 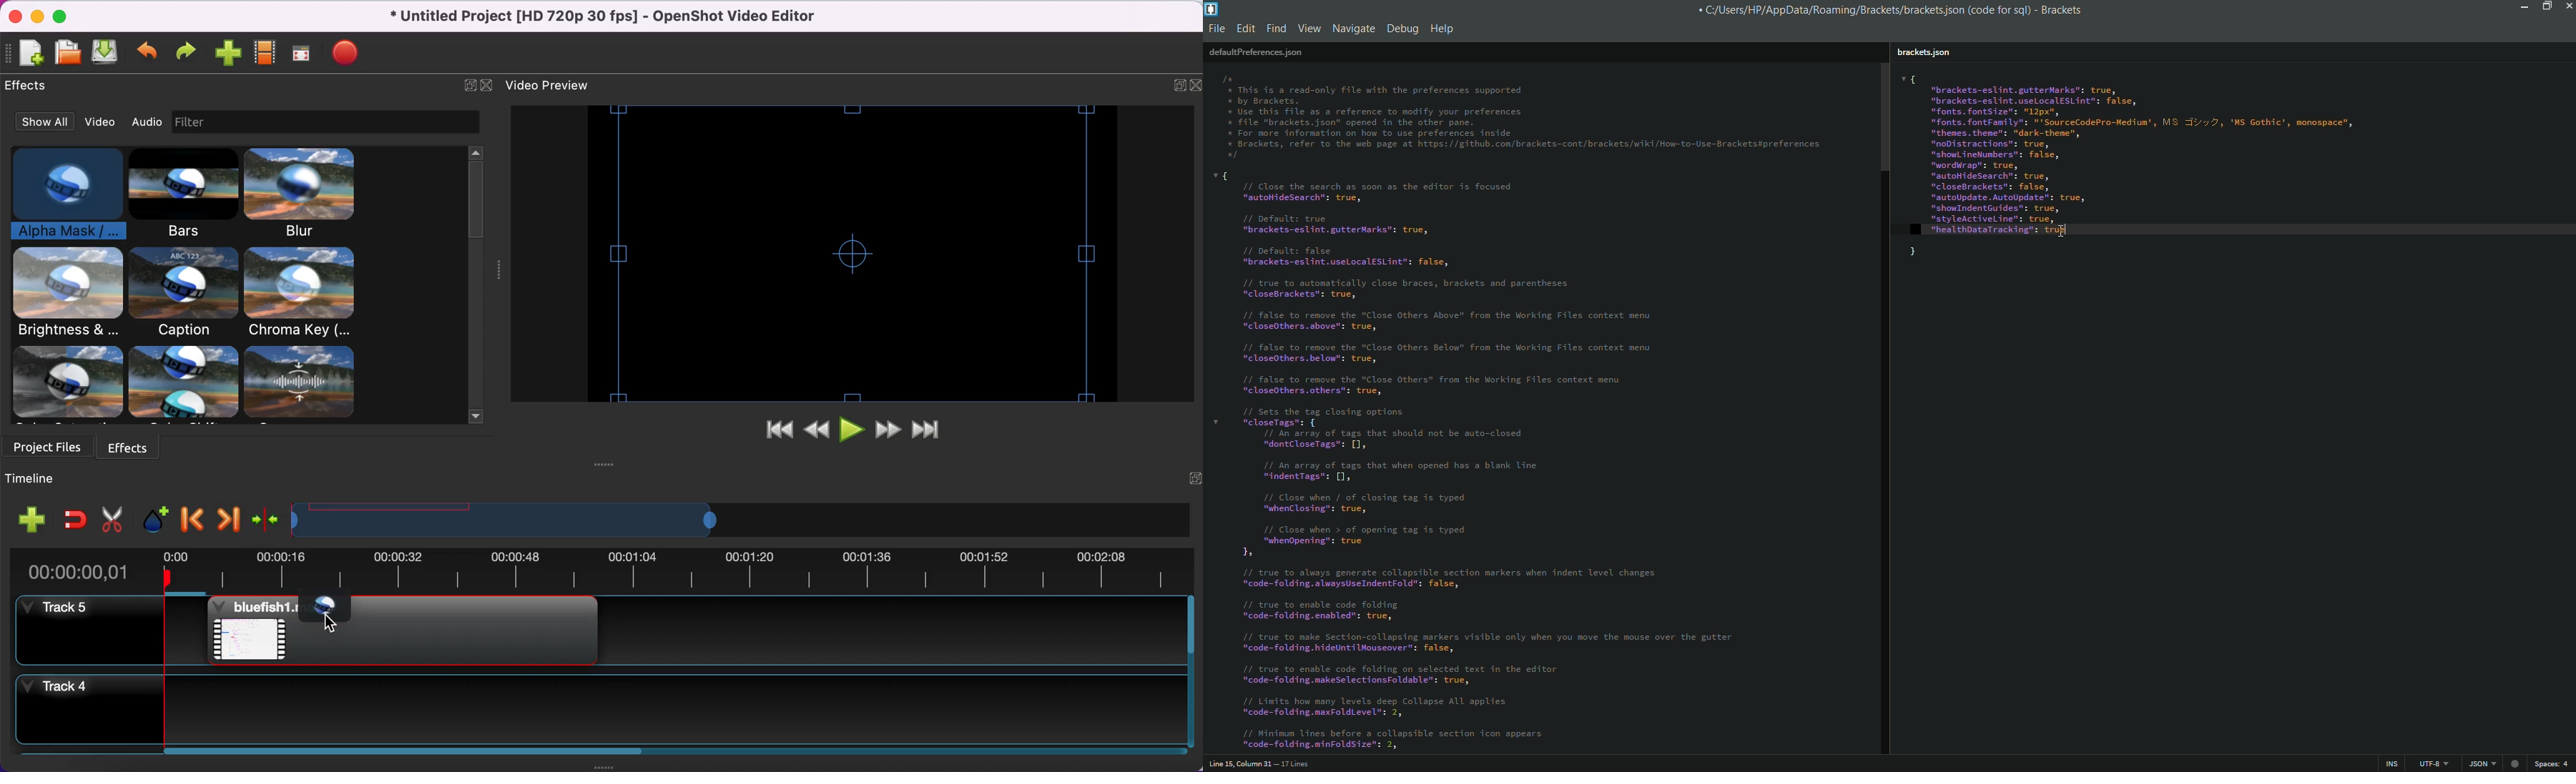 What do you see at coordinates (2522, 6) in the screenshot?
I see `Minimize` at bounding box center [2522, 6].